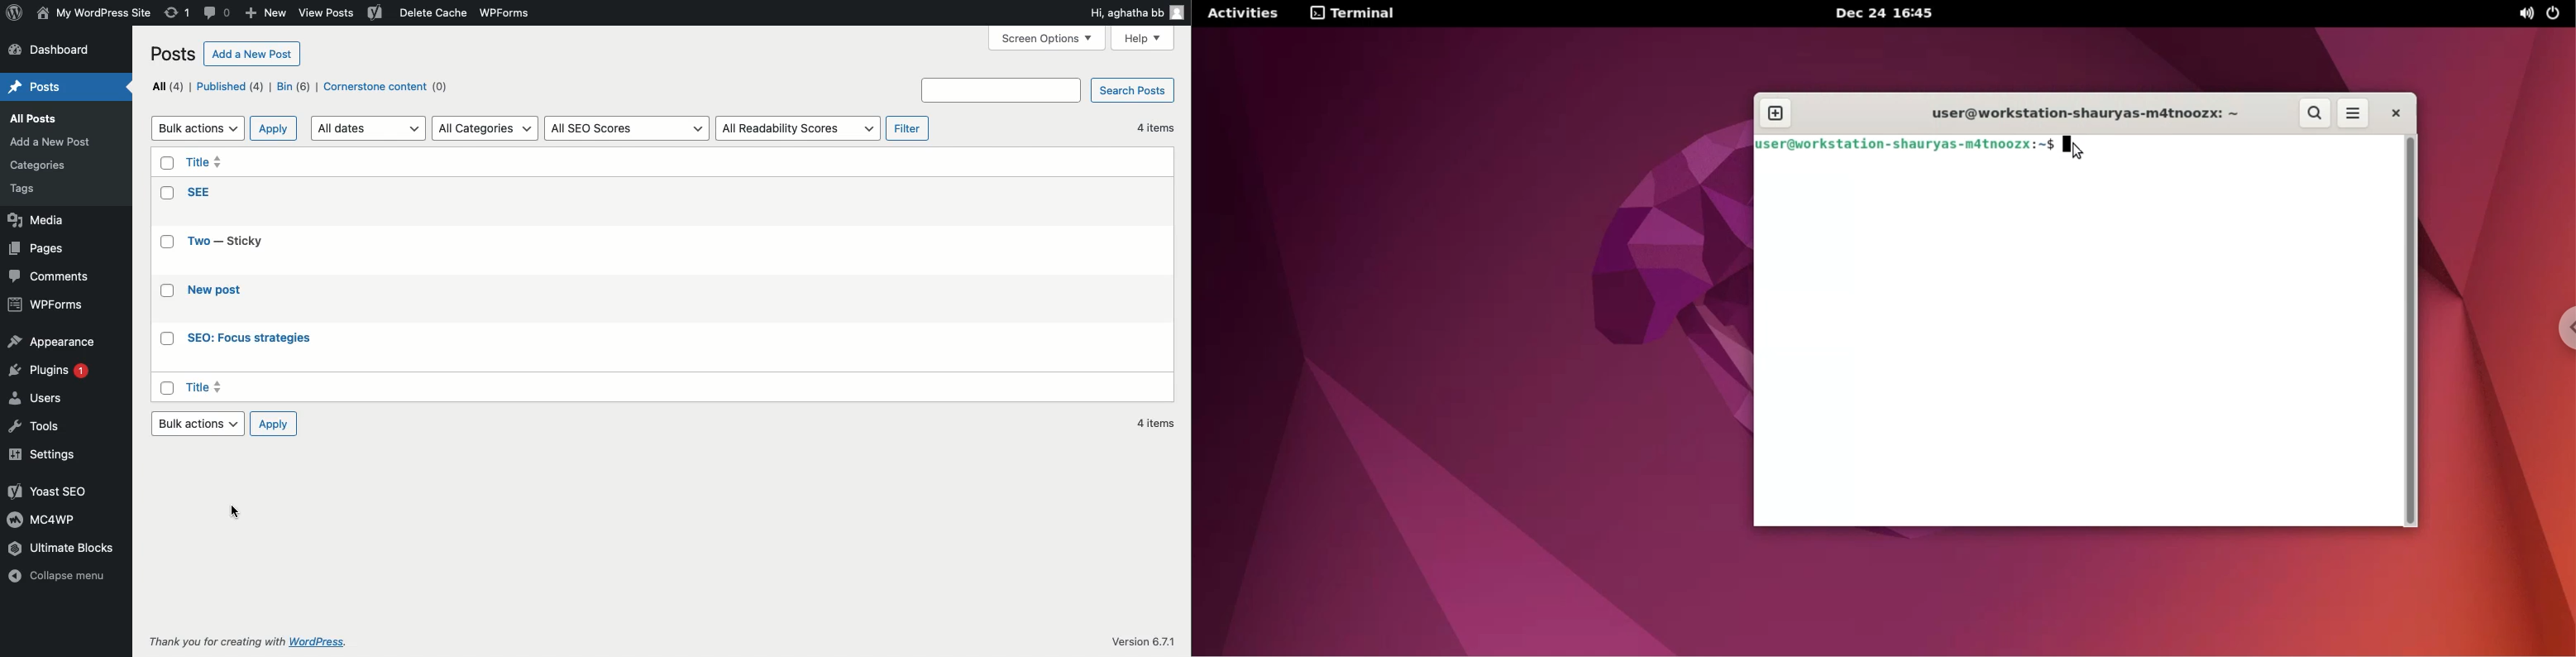 This screenshot has width=2576, height=672. I want to click on Settings, so click(50, 453).